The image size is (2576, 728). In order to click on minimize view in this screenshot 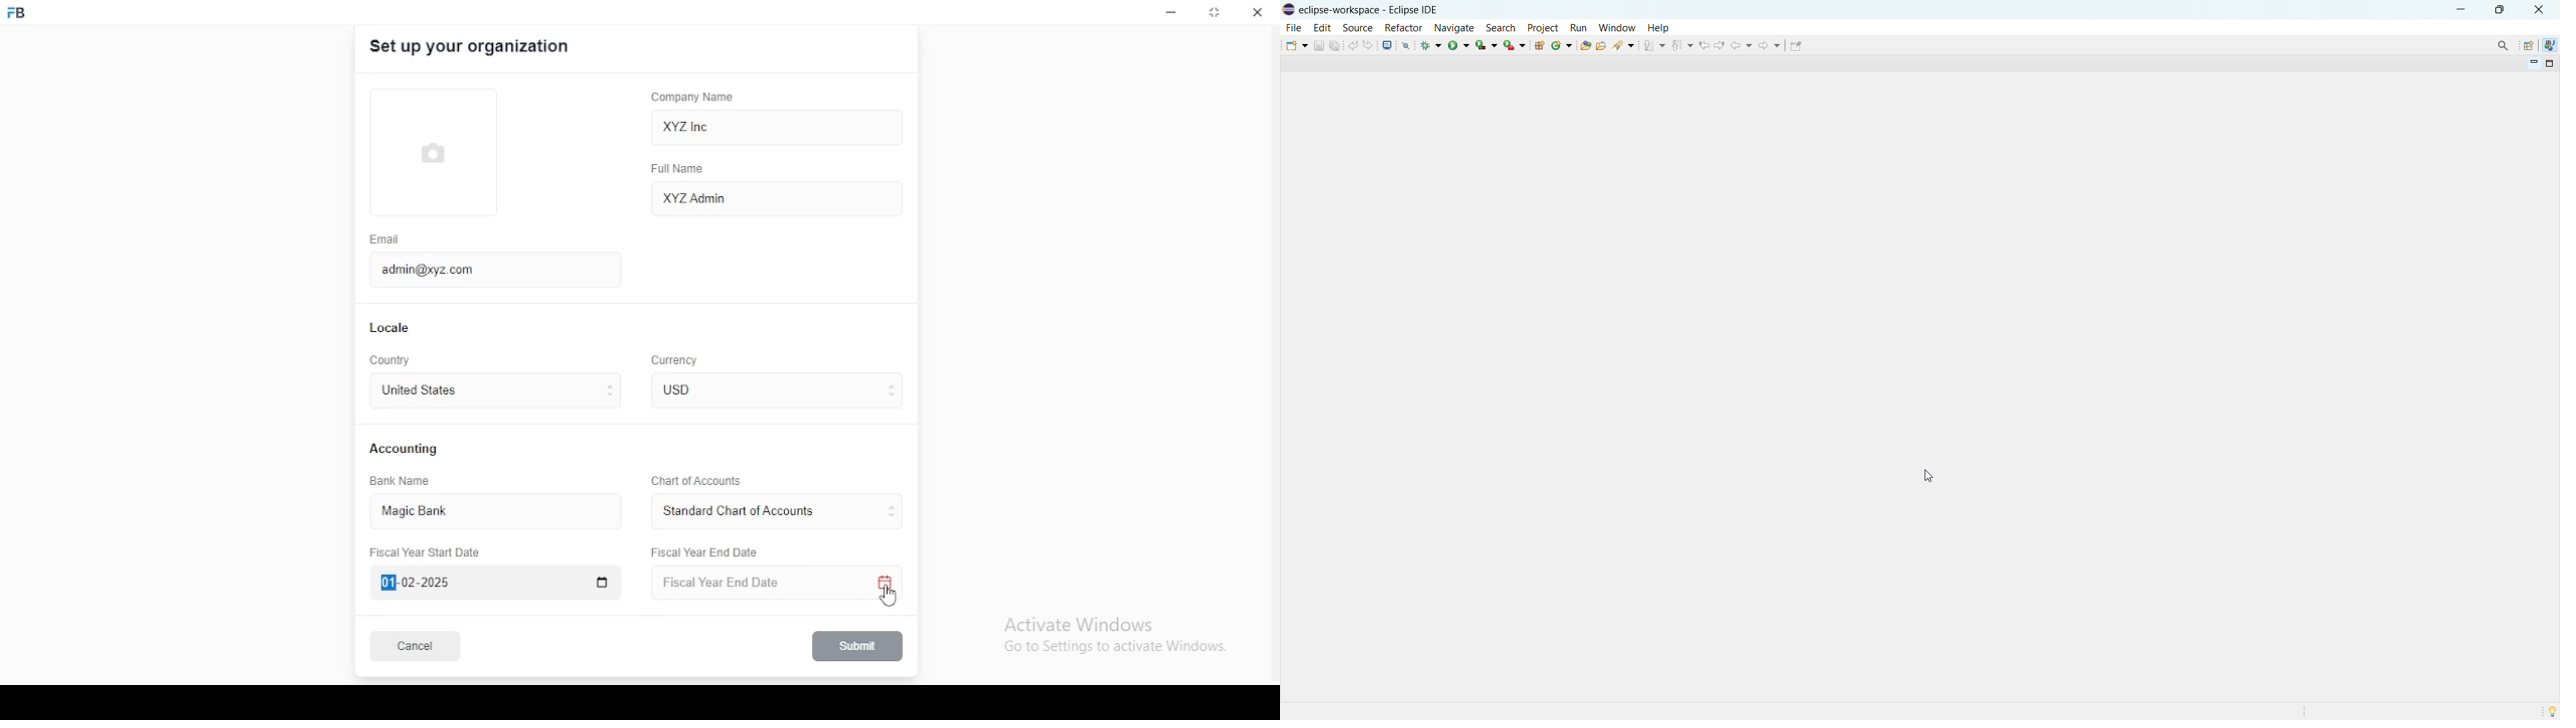, I will do `click(2532, 64)`.